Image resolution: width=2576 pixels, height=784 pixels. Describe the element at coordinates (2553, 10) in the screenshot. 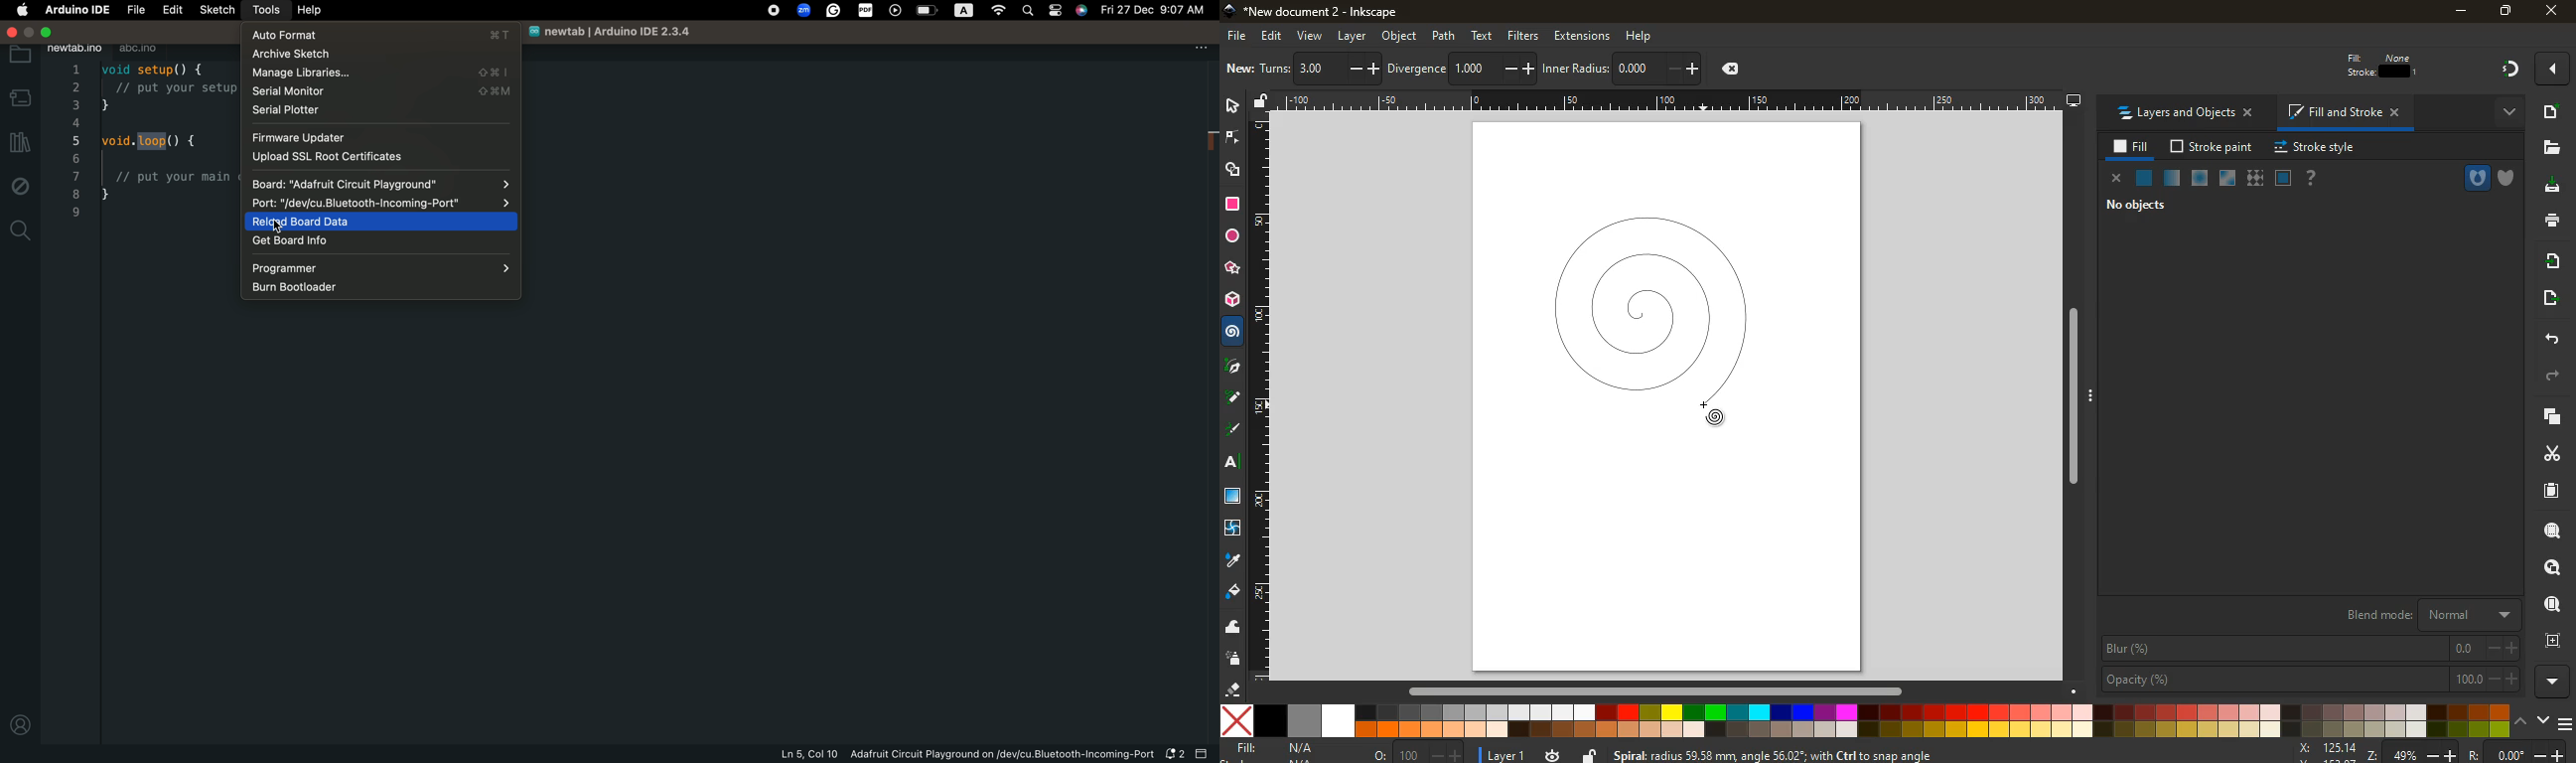

I see `` at that location.